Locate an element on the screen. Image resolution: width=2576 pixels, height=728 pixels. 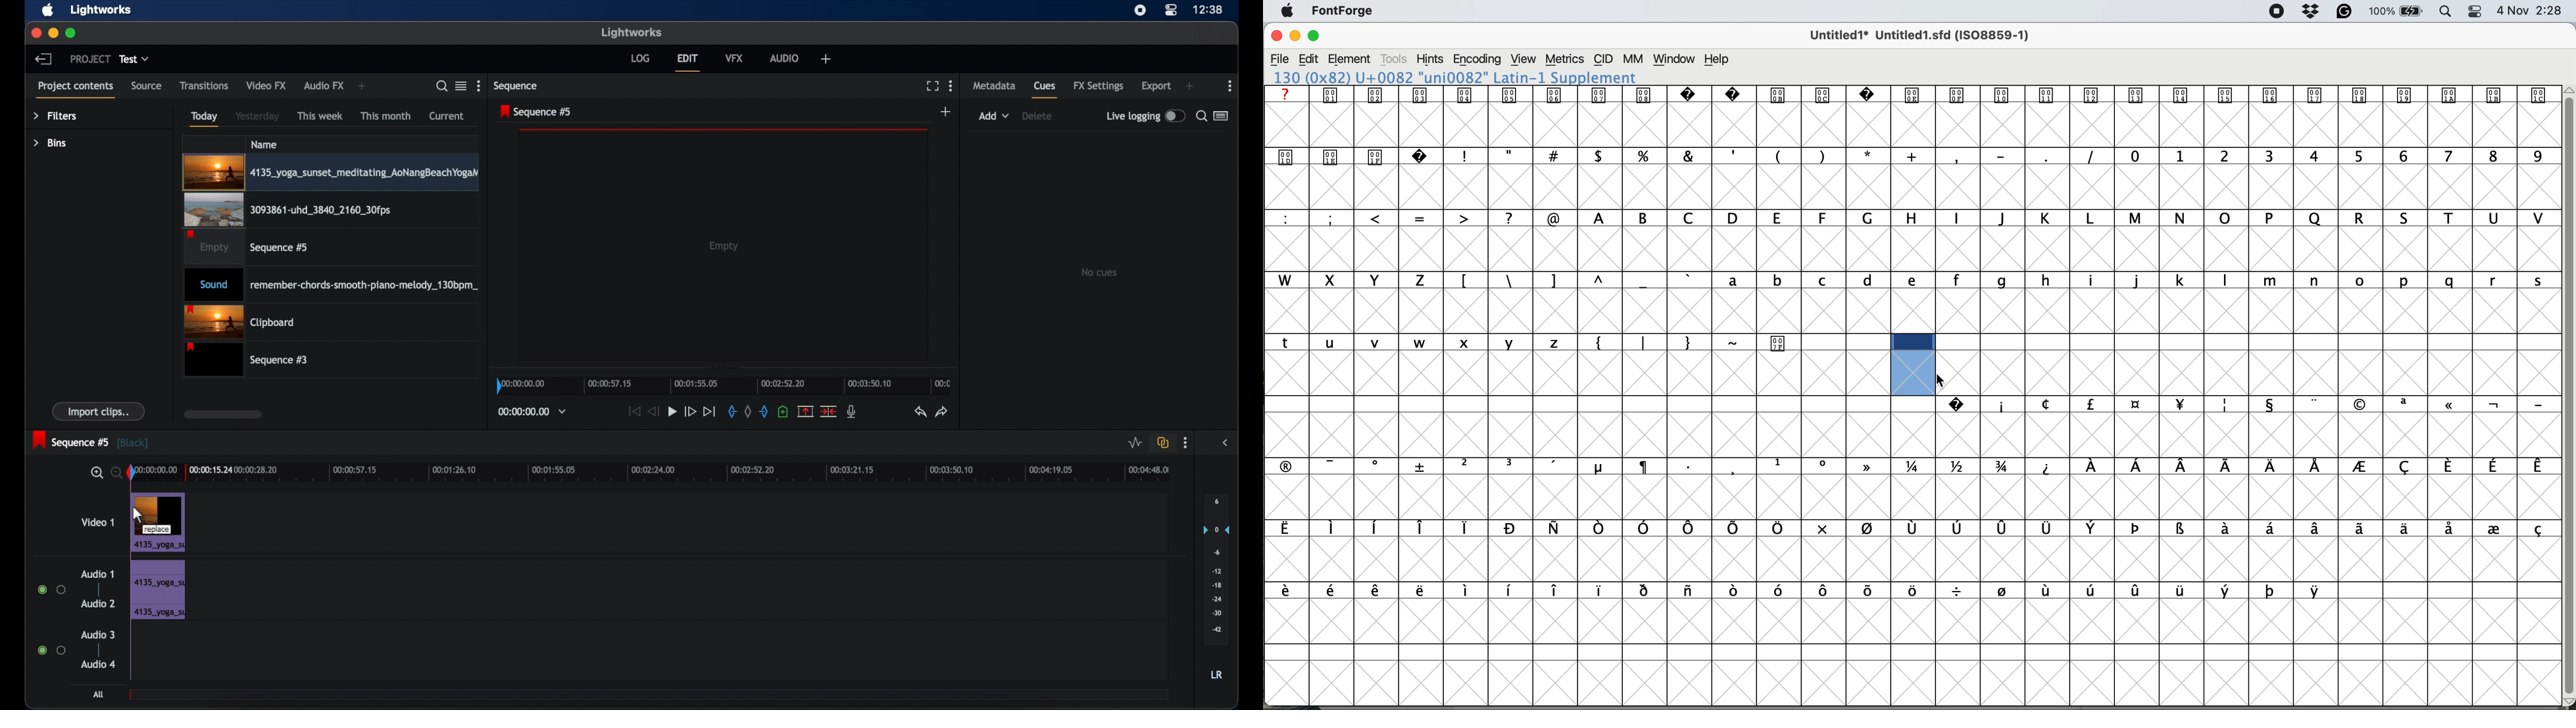
0 1 2 3 4 5 6 7 8 9 number glyph is located at coordinates (2335, 157).